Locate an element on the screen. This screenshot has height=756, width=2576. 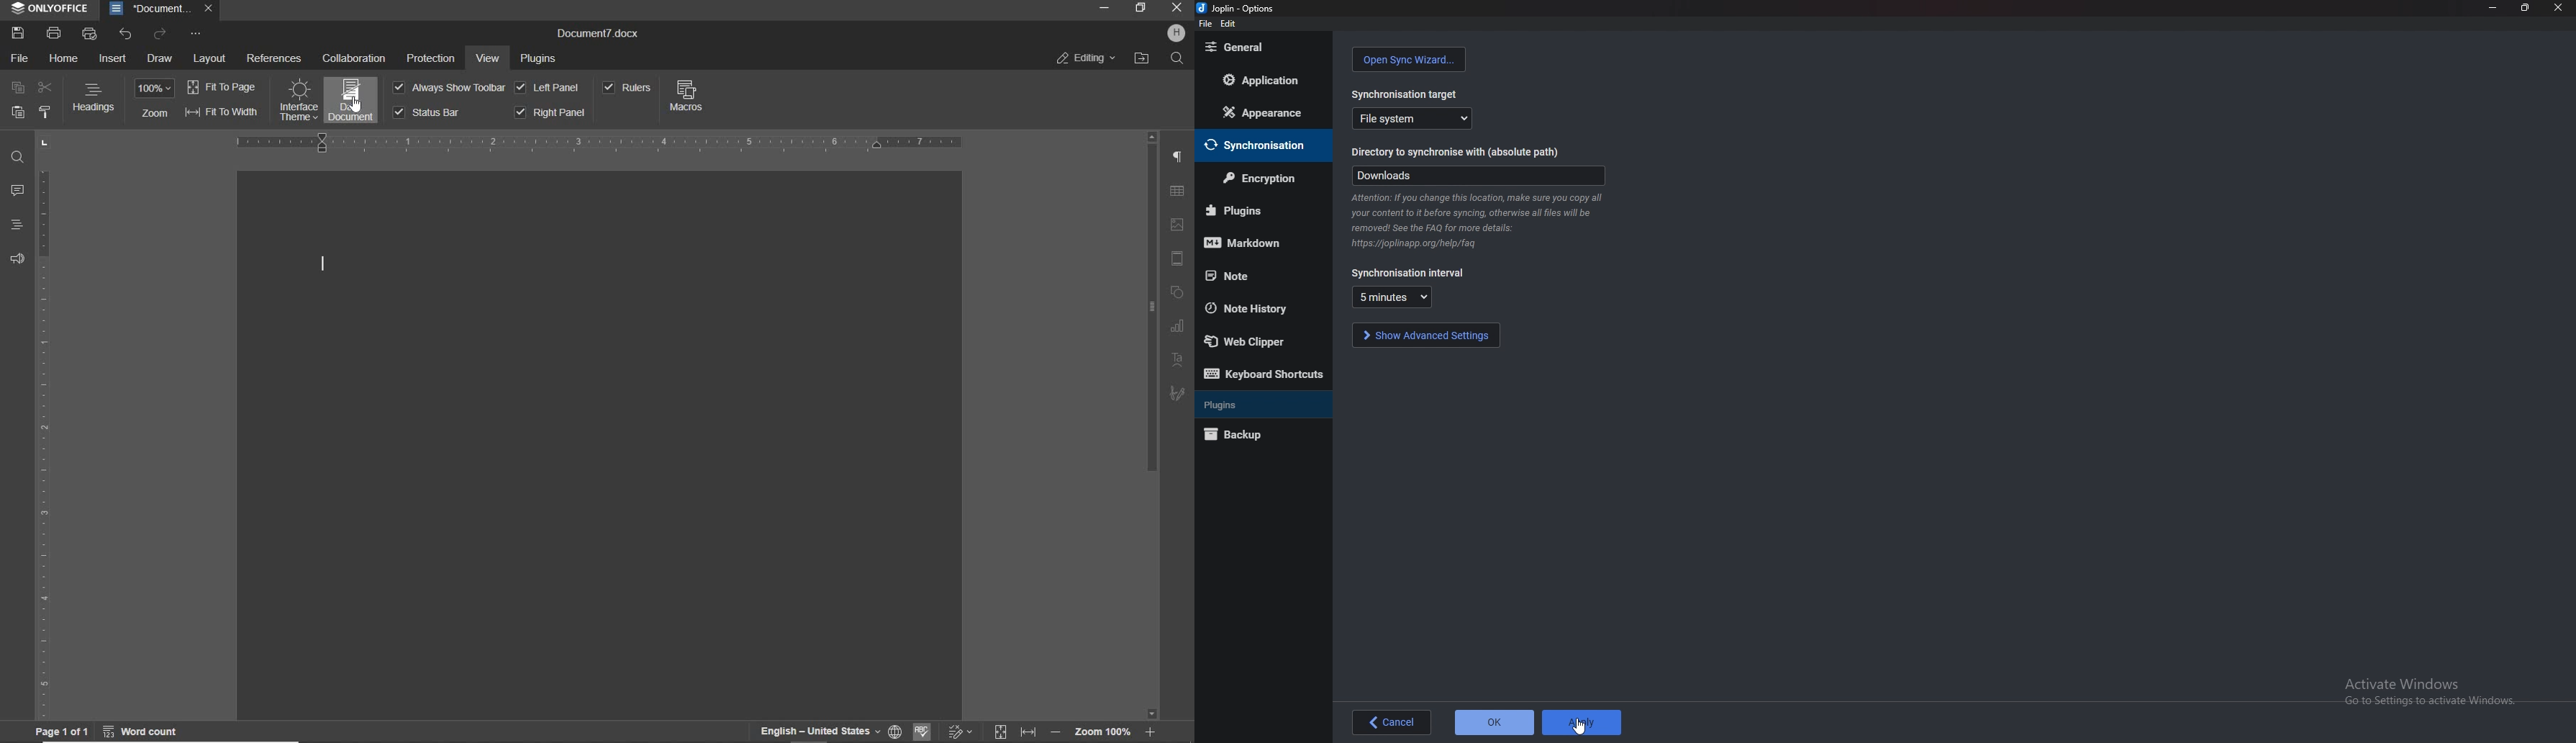
FIND is located at coordinates (18, 159).